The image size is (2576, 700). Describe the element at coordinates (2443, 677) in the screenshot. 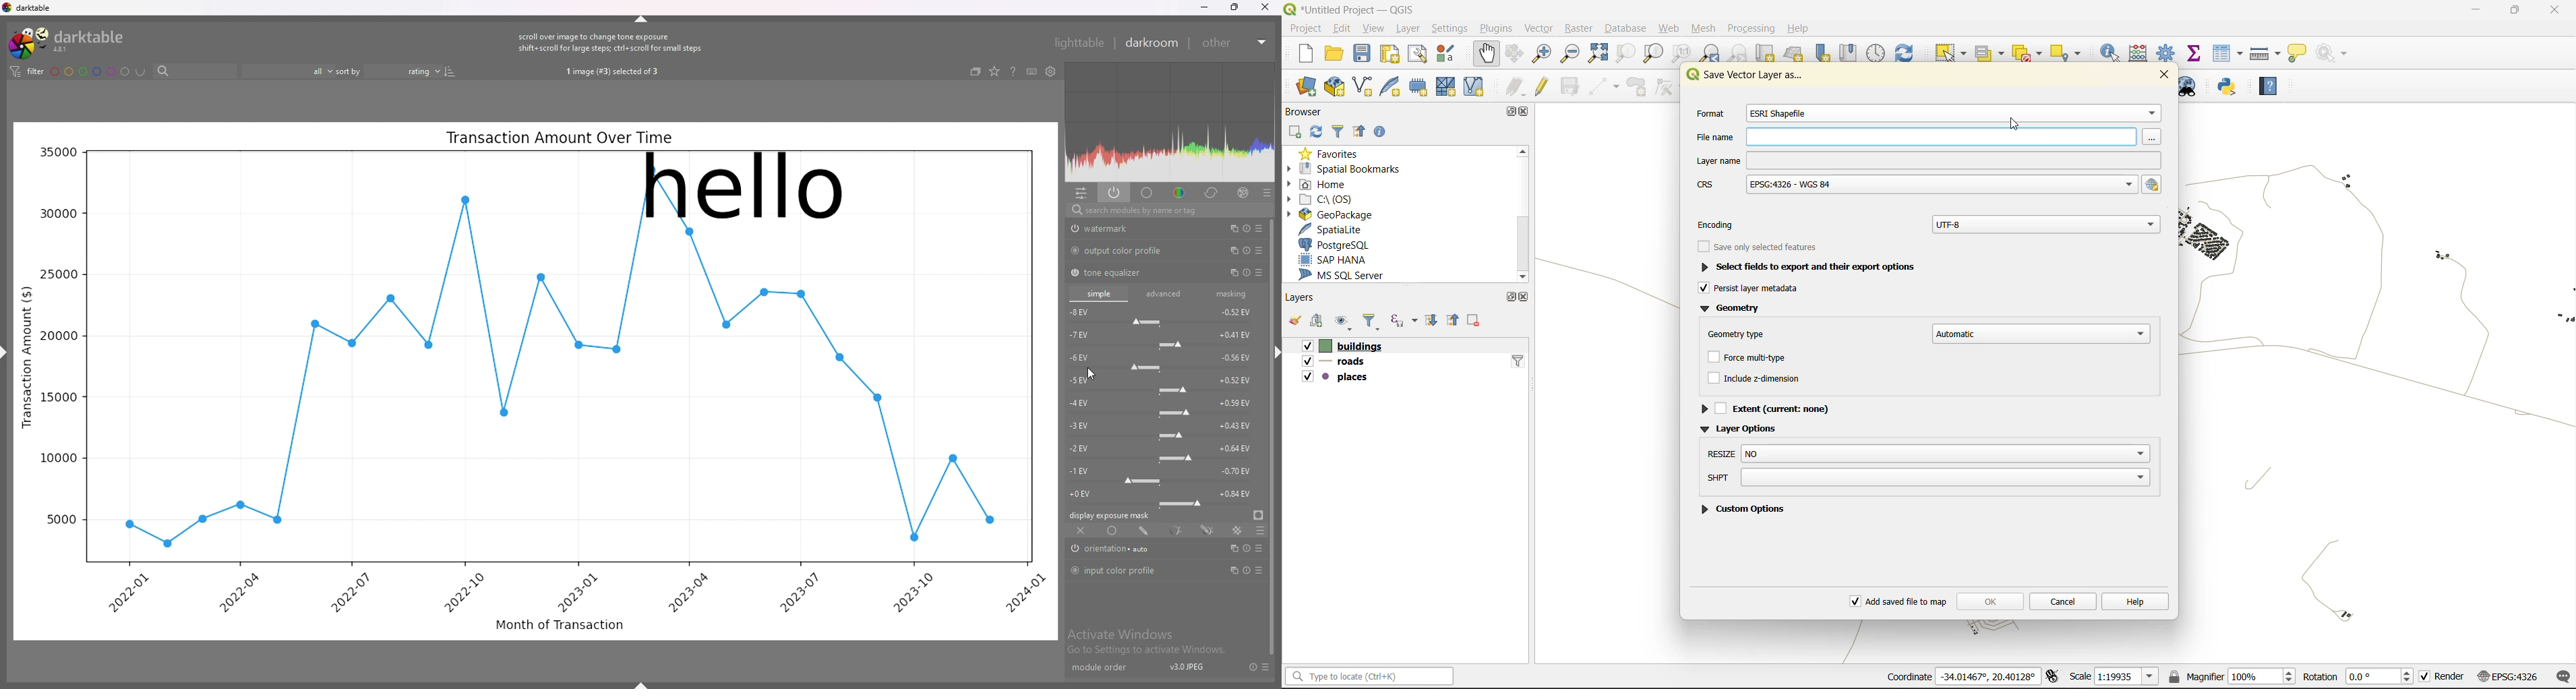

I see `render` at that location.